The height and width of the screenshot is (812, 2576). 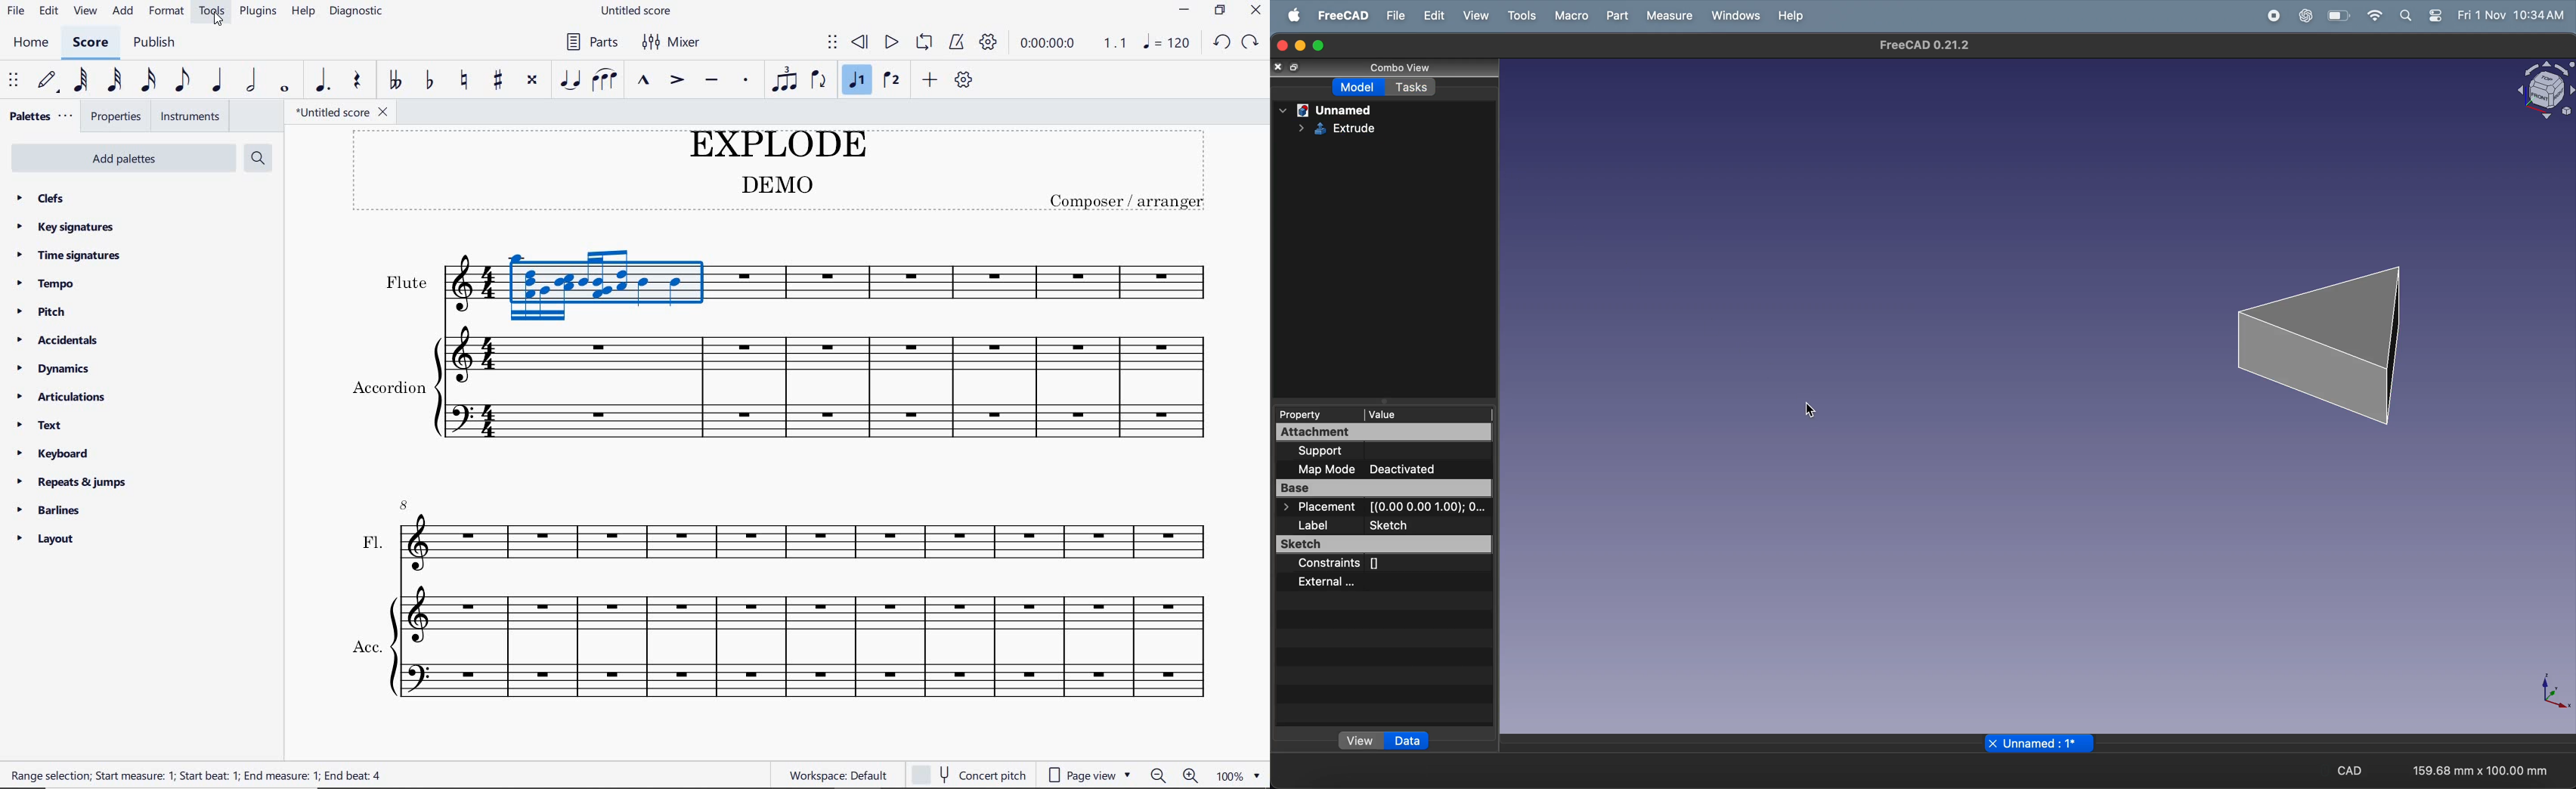 I want to click on Playback speed, so click(x=1114, y=44).